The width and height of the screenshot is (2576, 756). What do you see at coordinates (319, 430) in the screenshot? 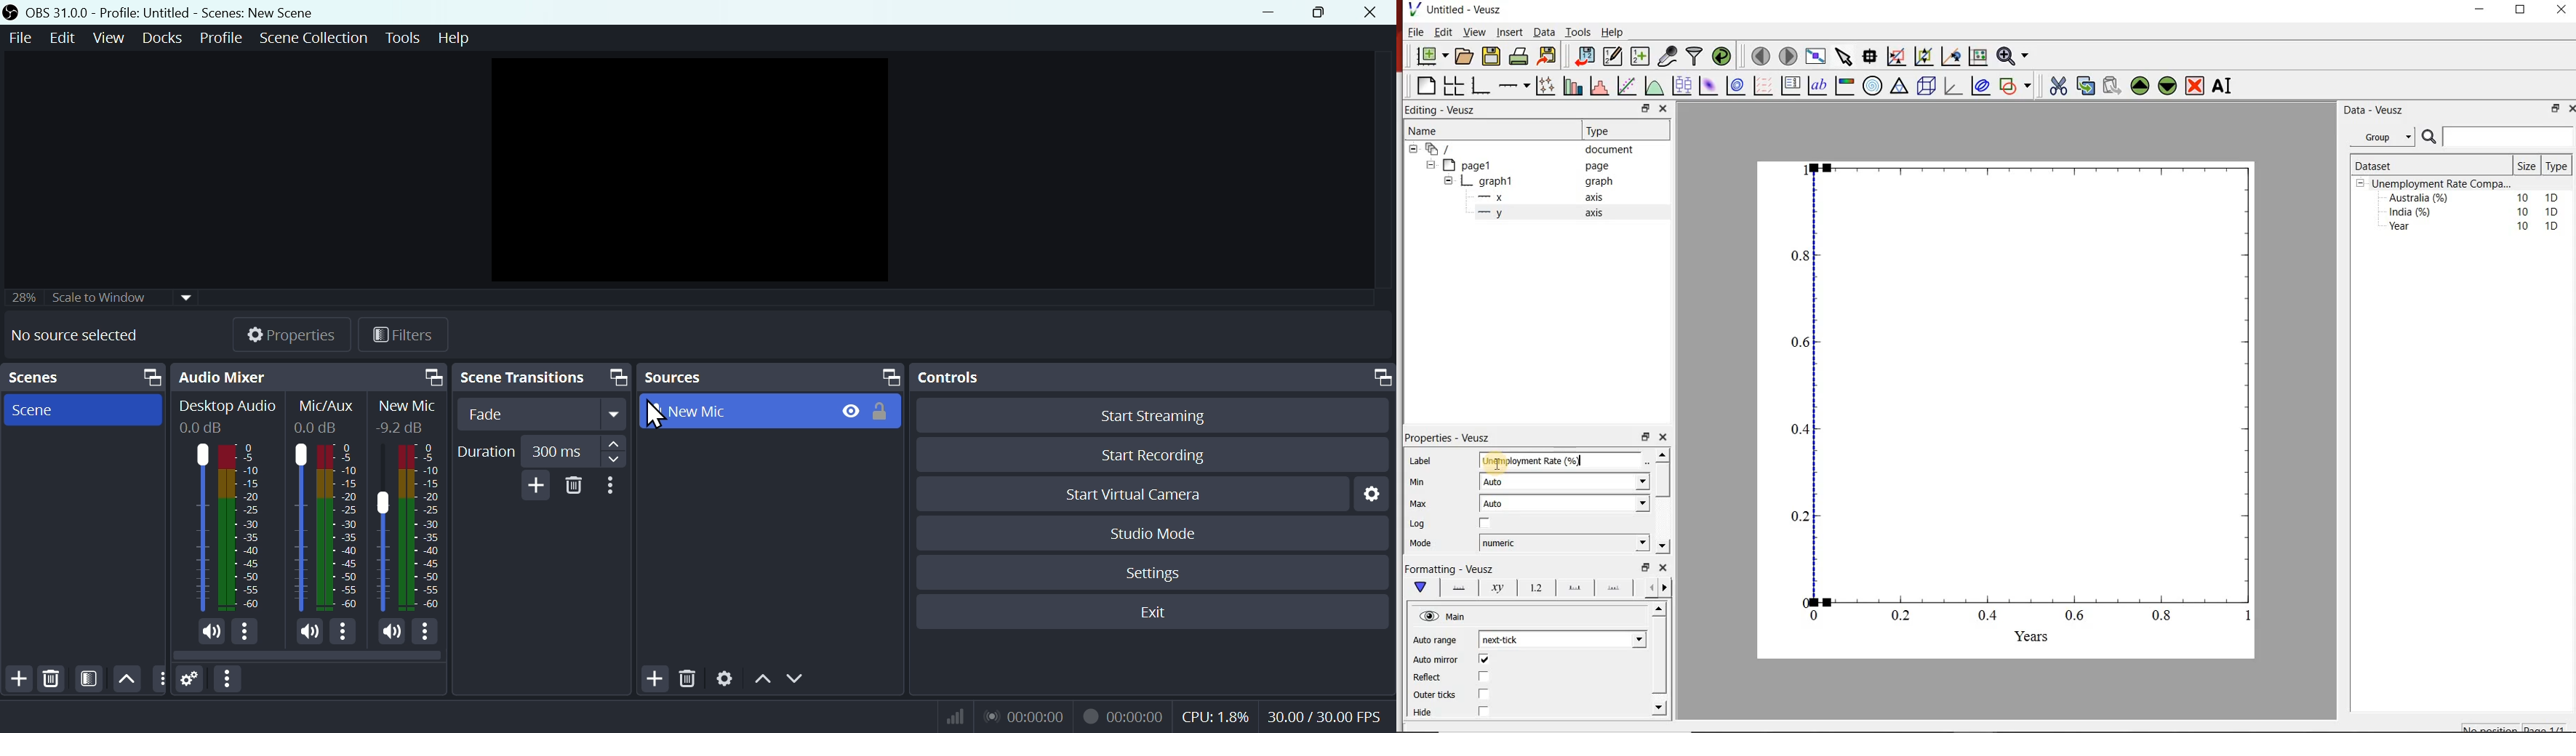
I see `0.0dB` at bounding box center [319, 430].